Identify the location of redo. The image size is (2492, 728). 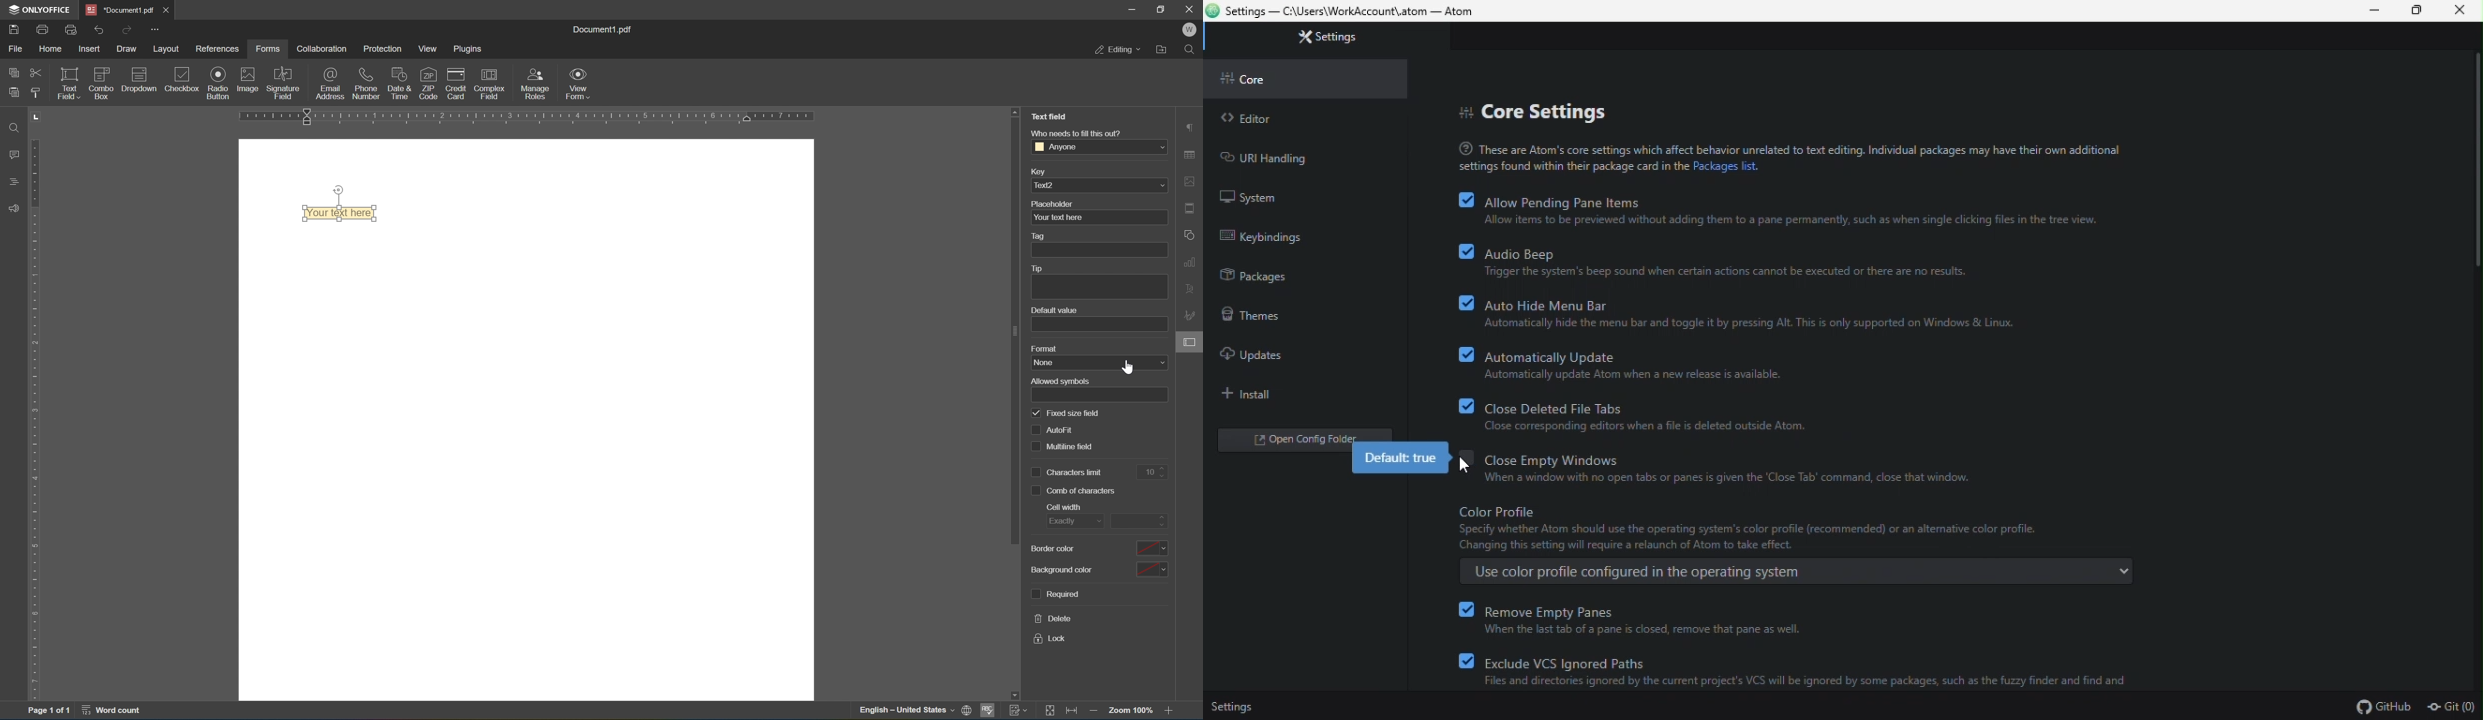
(127, 30).